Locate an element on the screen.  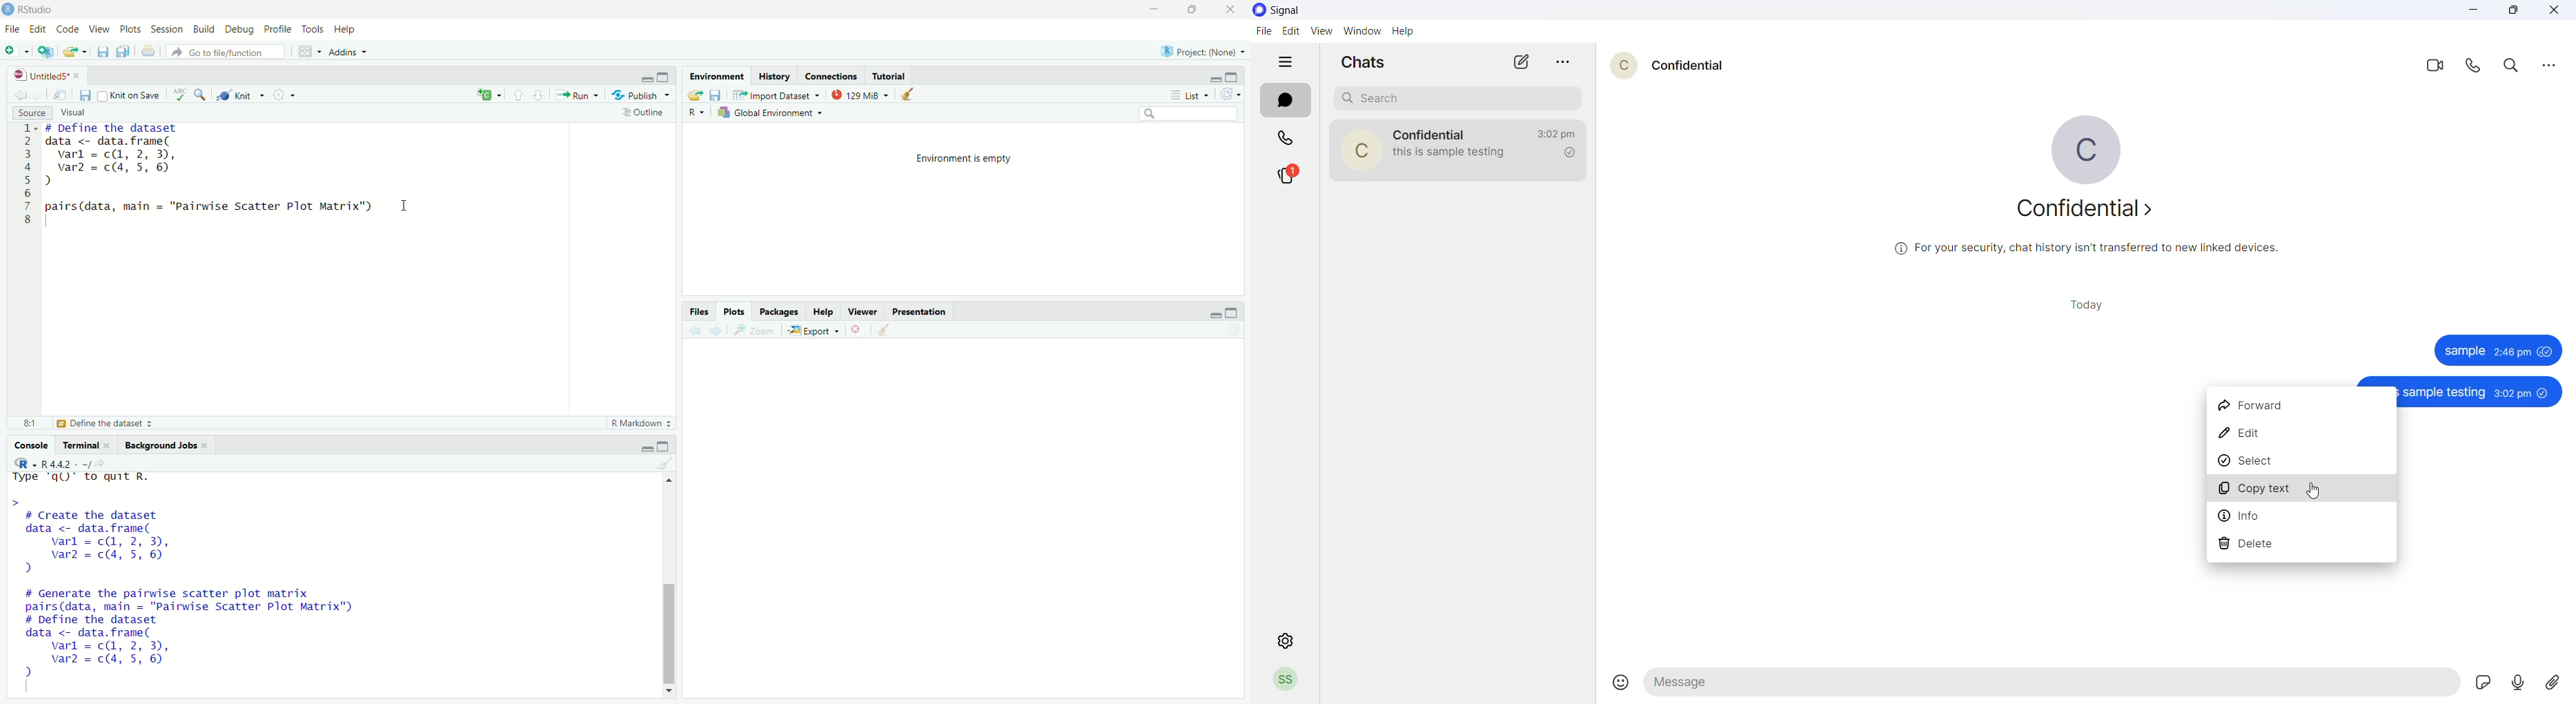
Go to previous section/chunk (Ctrl + PgUp) is located at coordinates (519, 95).